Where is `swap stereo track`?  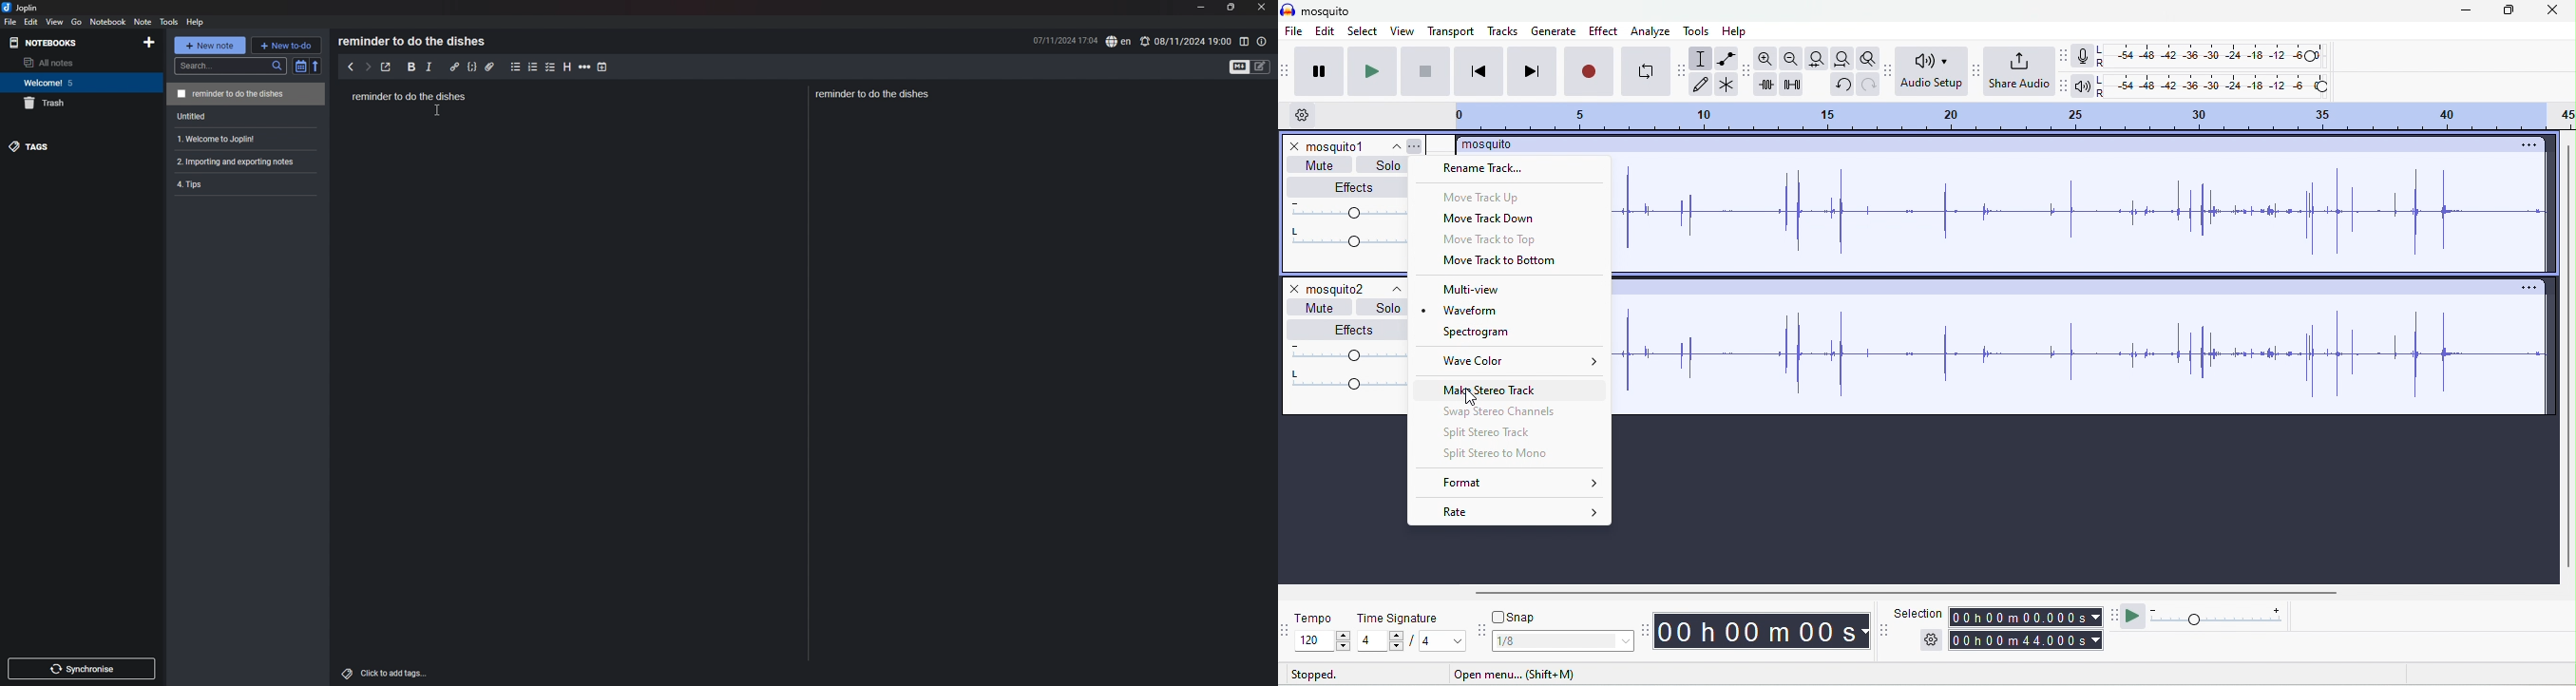 swap stereo track is located at coordinates (1504, 412).